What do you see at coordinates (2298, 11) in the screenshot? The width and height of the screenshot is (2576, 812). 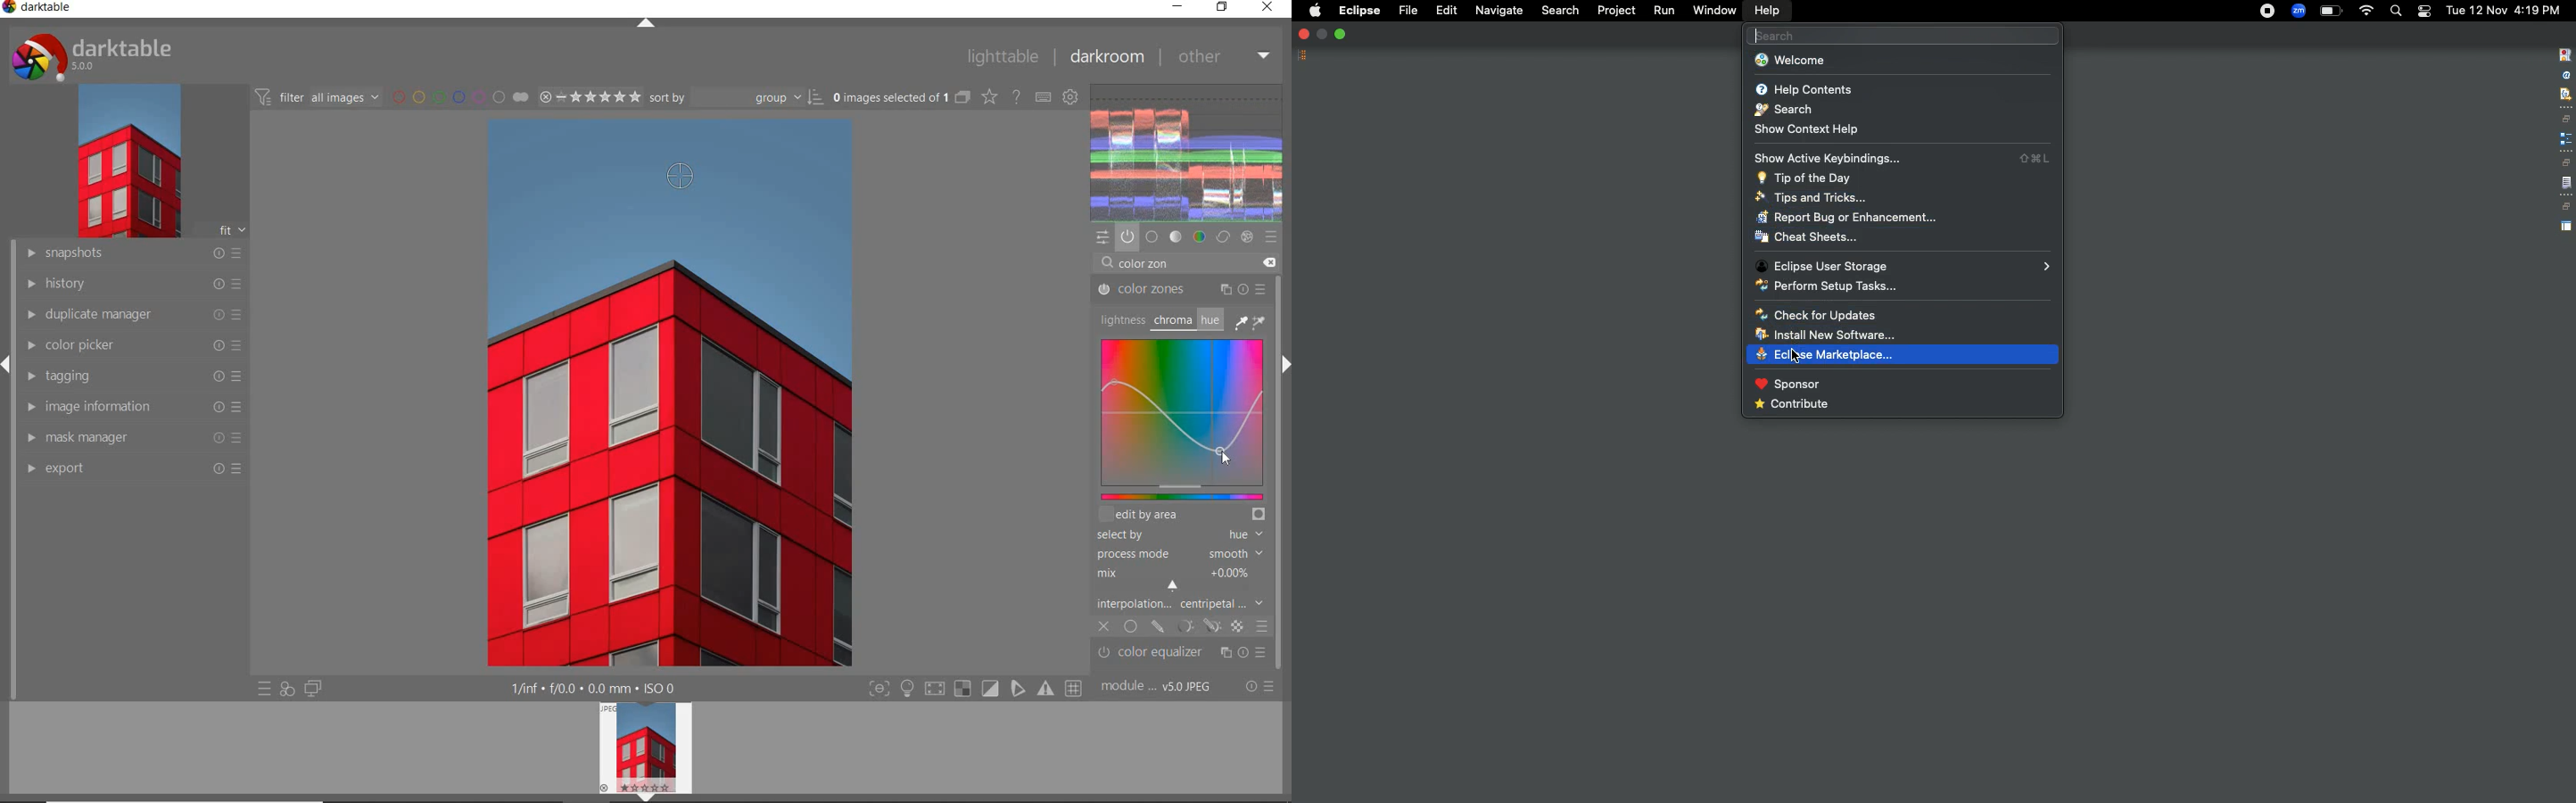 I see `Zoom` at bounding box center [2298, 11].